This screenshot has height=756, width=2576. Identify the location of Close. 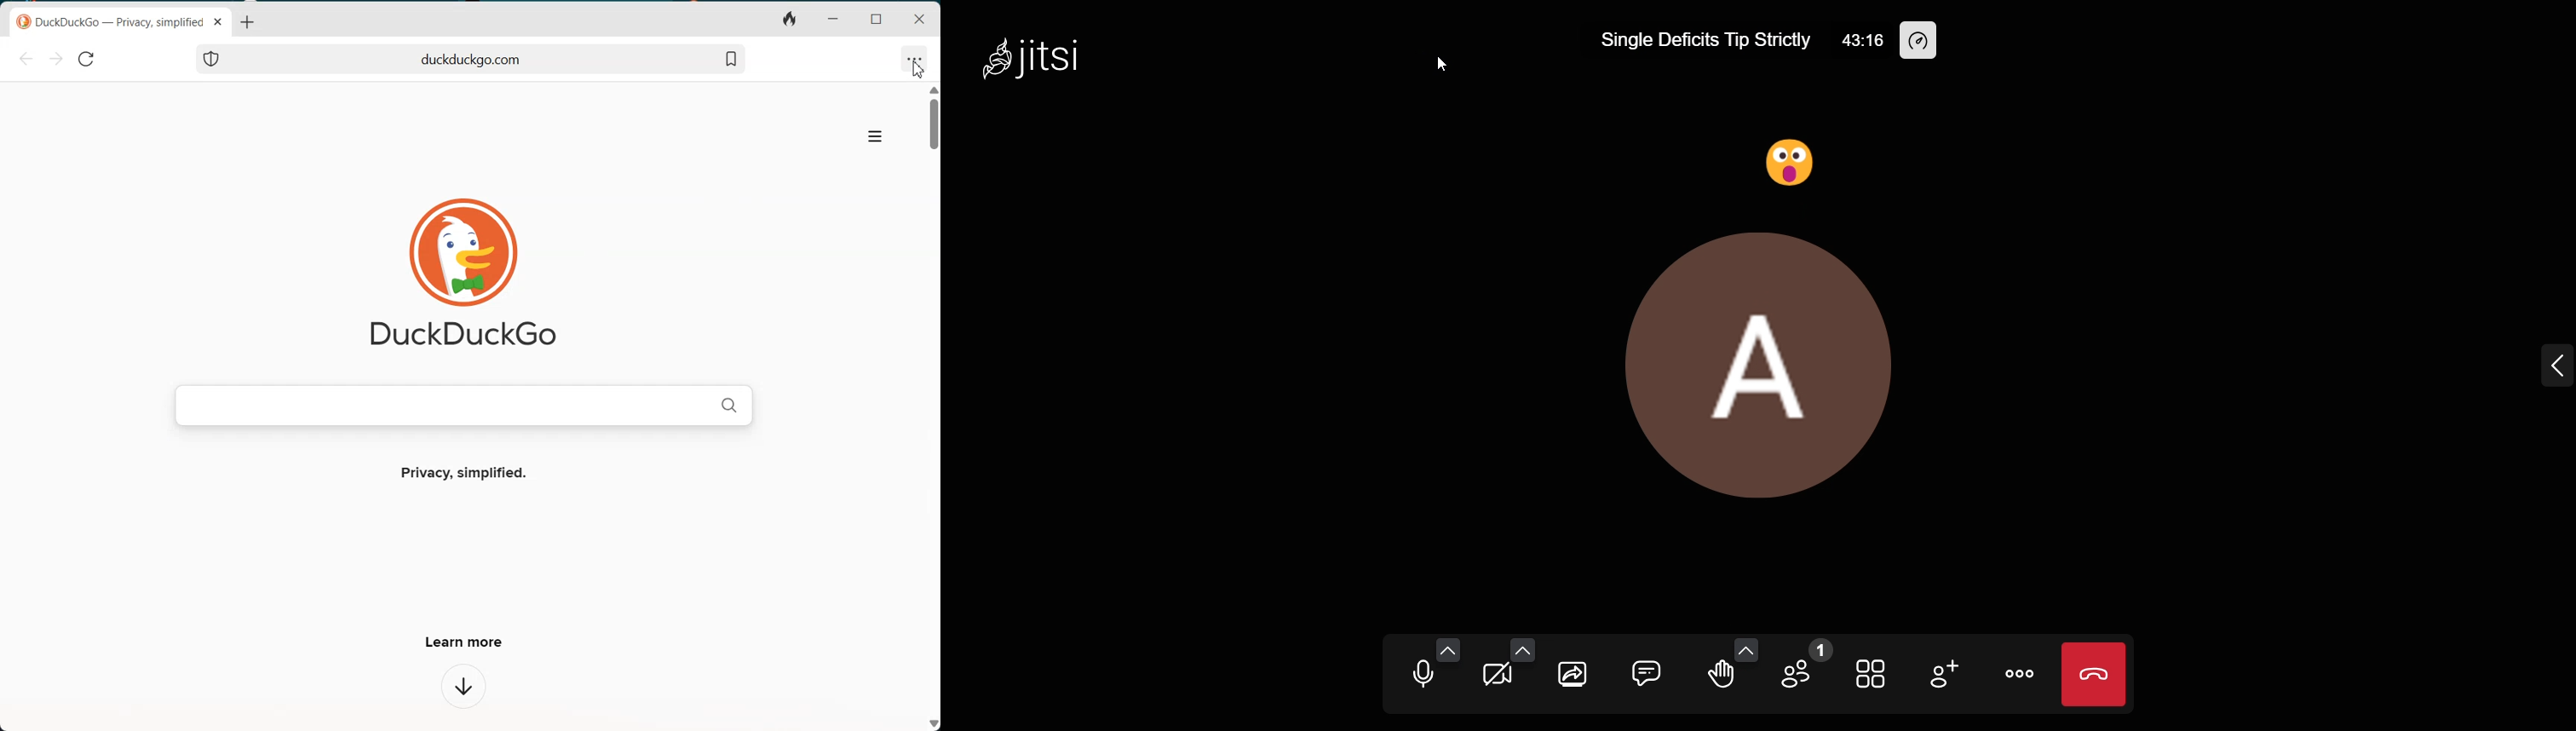
(920, 20).